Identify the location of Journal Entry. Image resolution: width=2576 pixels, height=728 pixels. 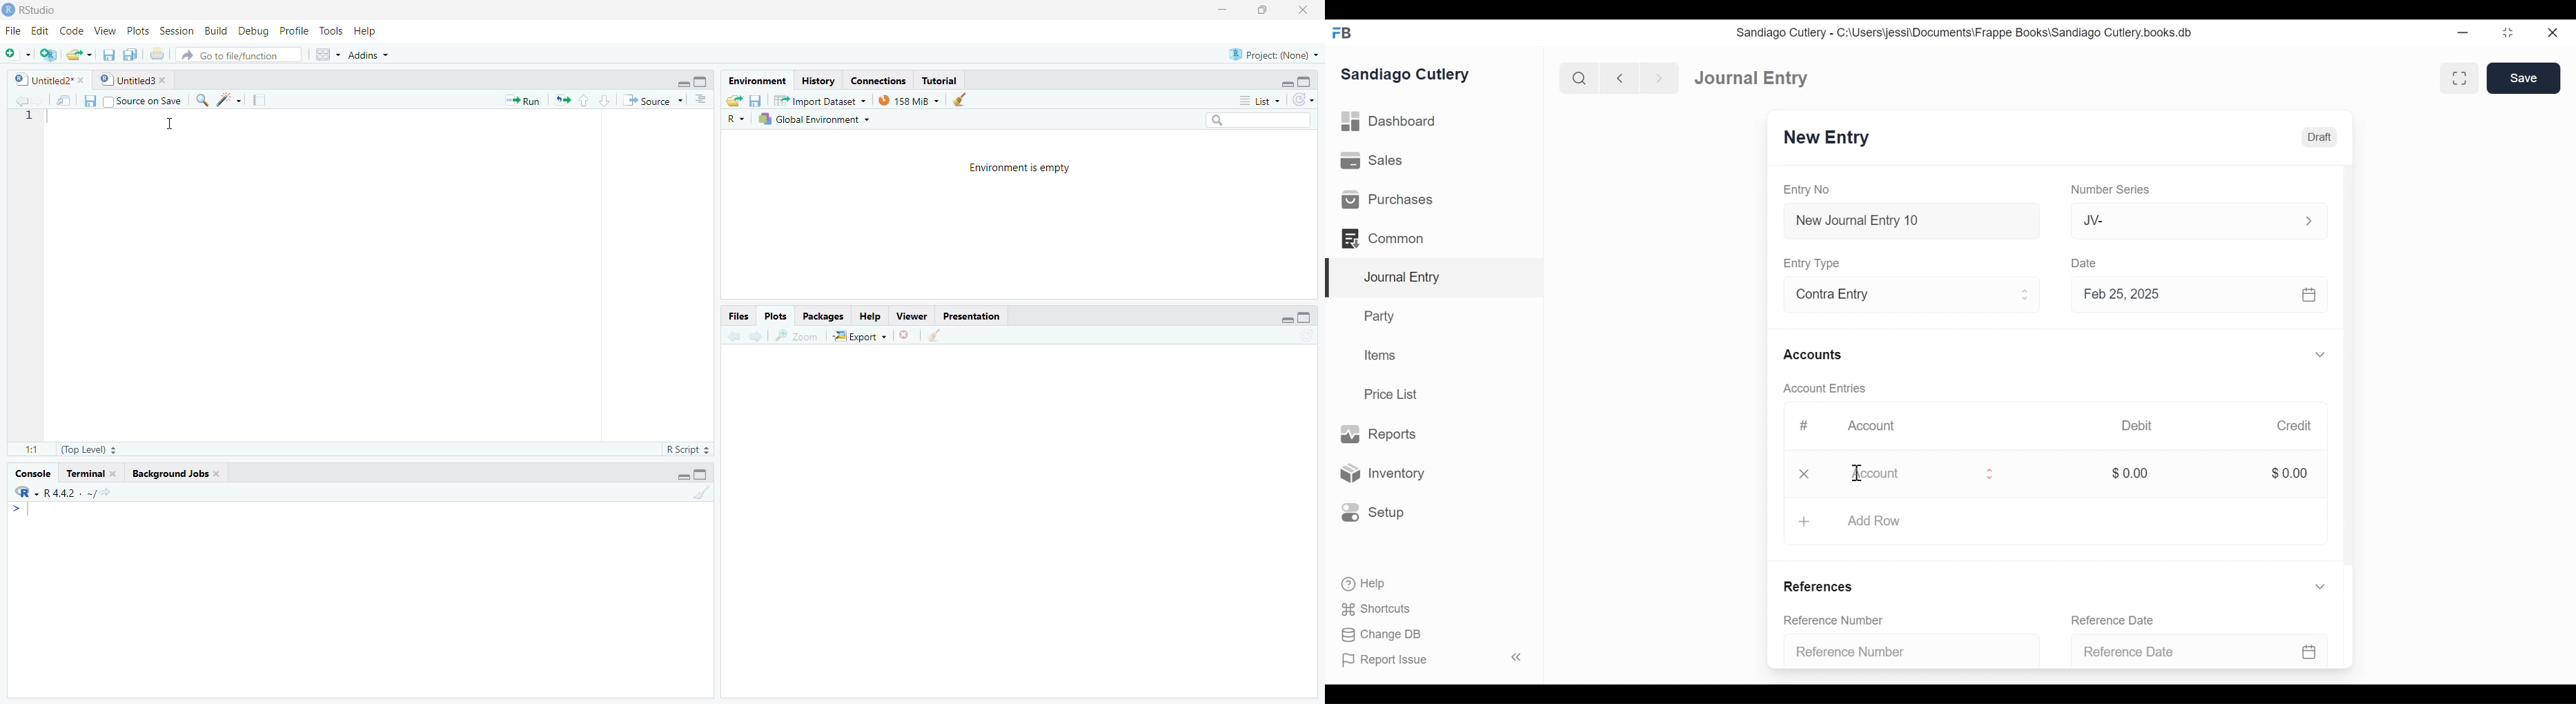
(1754, 79).